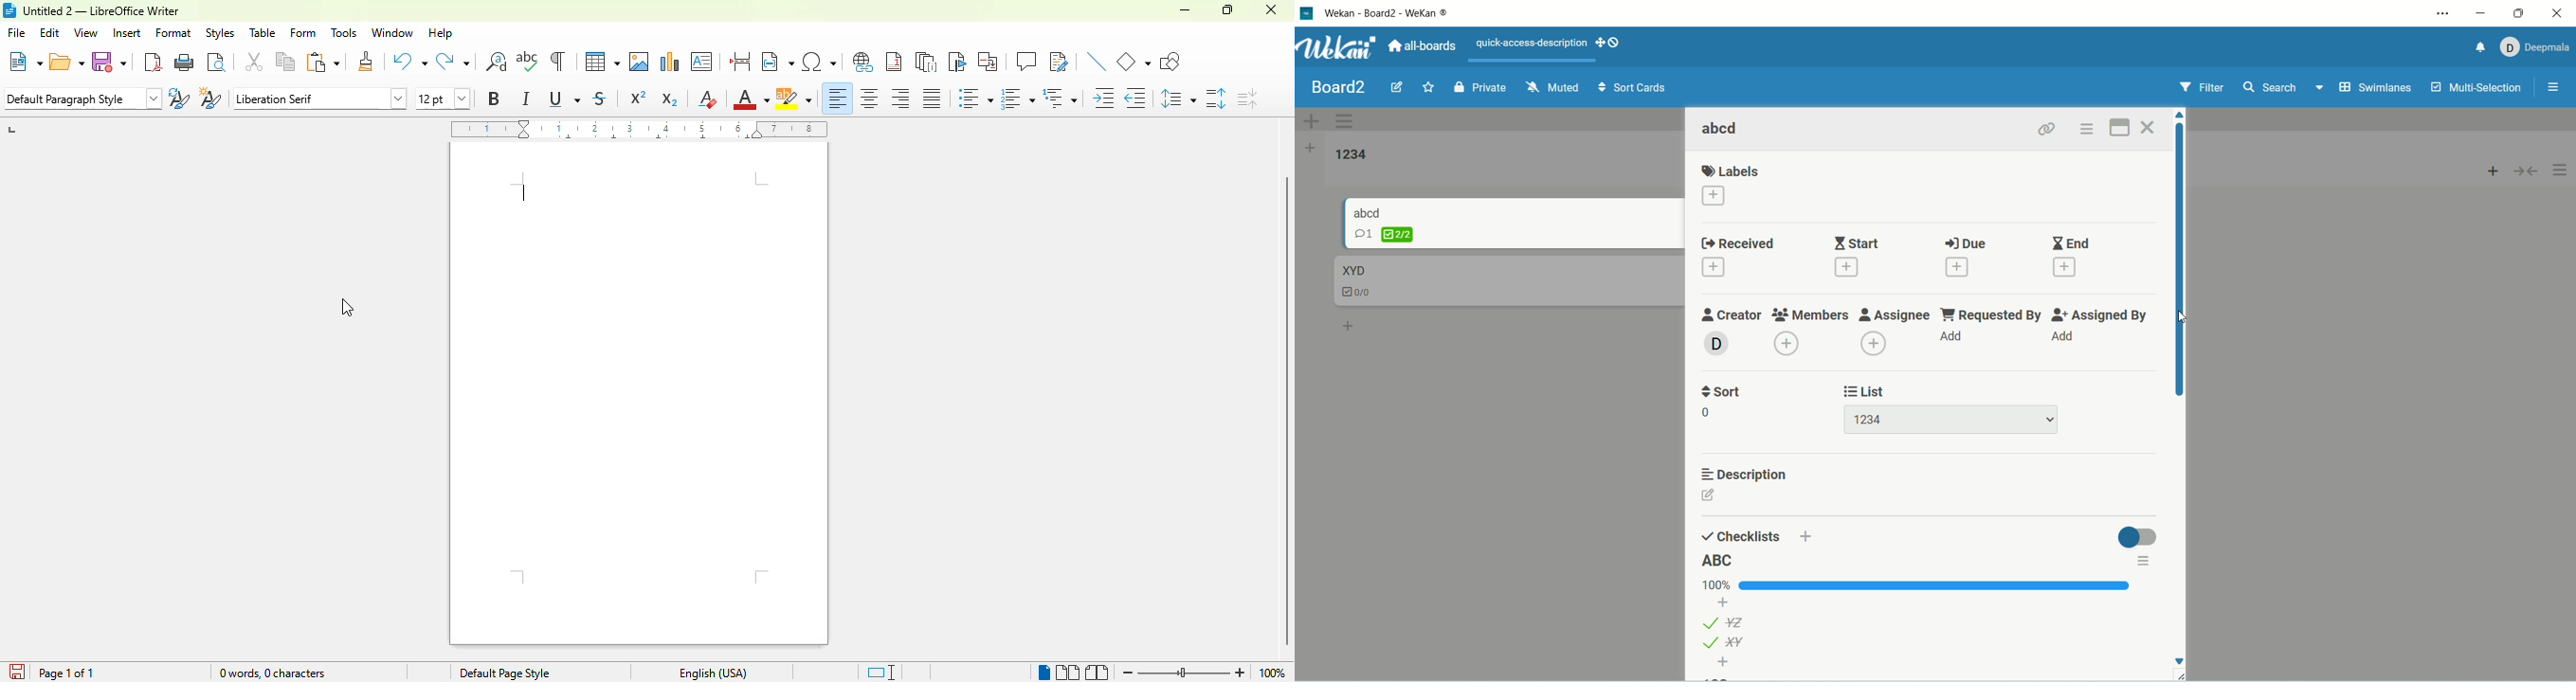 The image size is (2576, 700). What do you see at coordinates (1353, 270) in the screenshot?
I see `card title` at bounding box center [1353, 270].